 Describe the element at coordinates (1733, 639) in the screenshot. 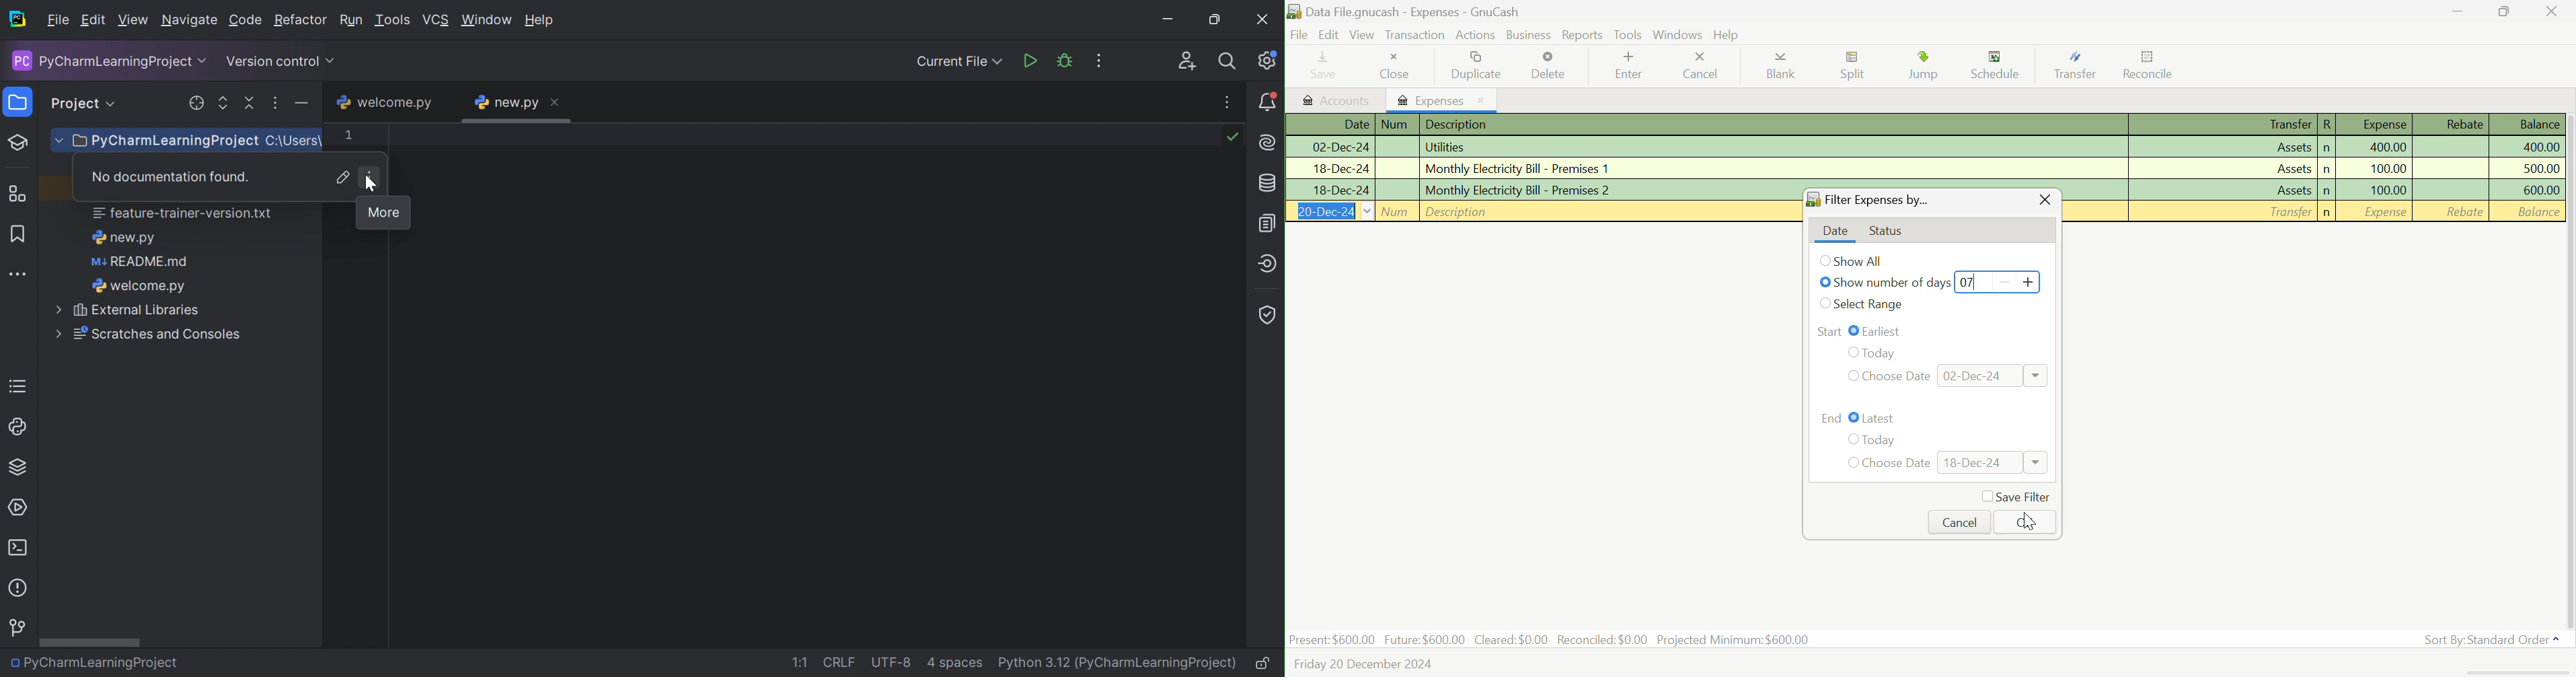

I see `Projected` at that location.